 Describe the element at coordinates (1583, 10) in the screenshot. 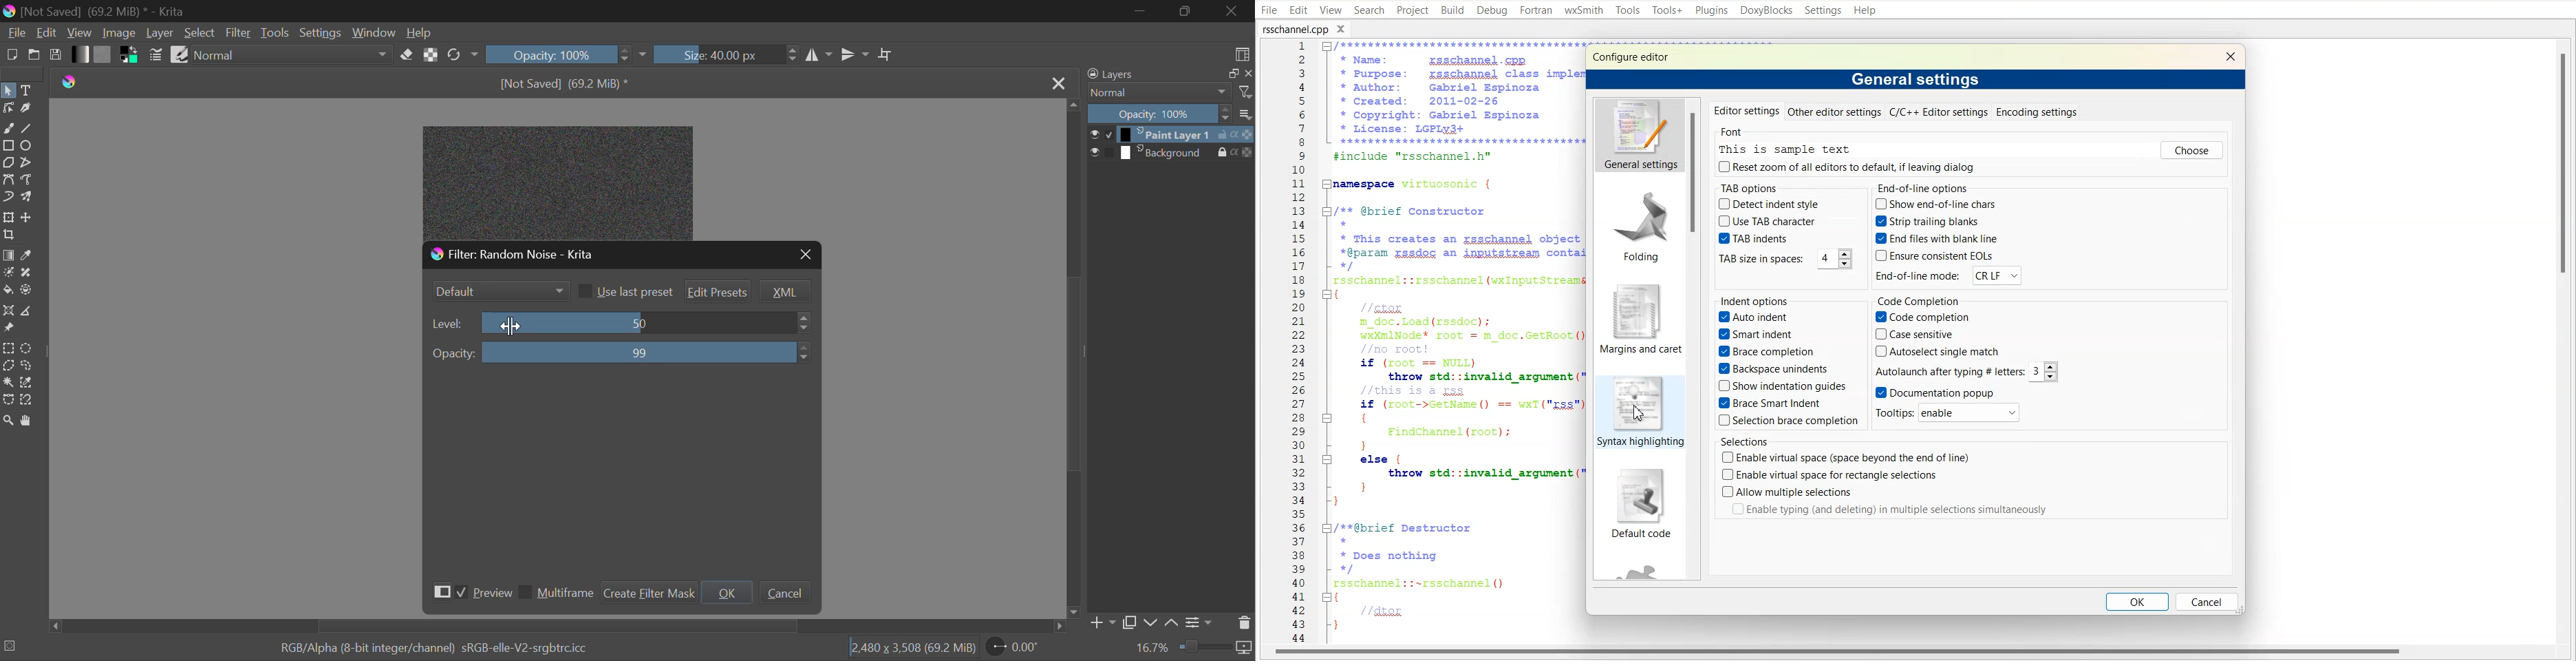

I see `wxSmith` at that location.